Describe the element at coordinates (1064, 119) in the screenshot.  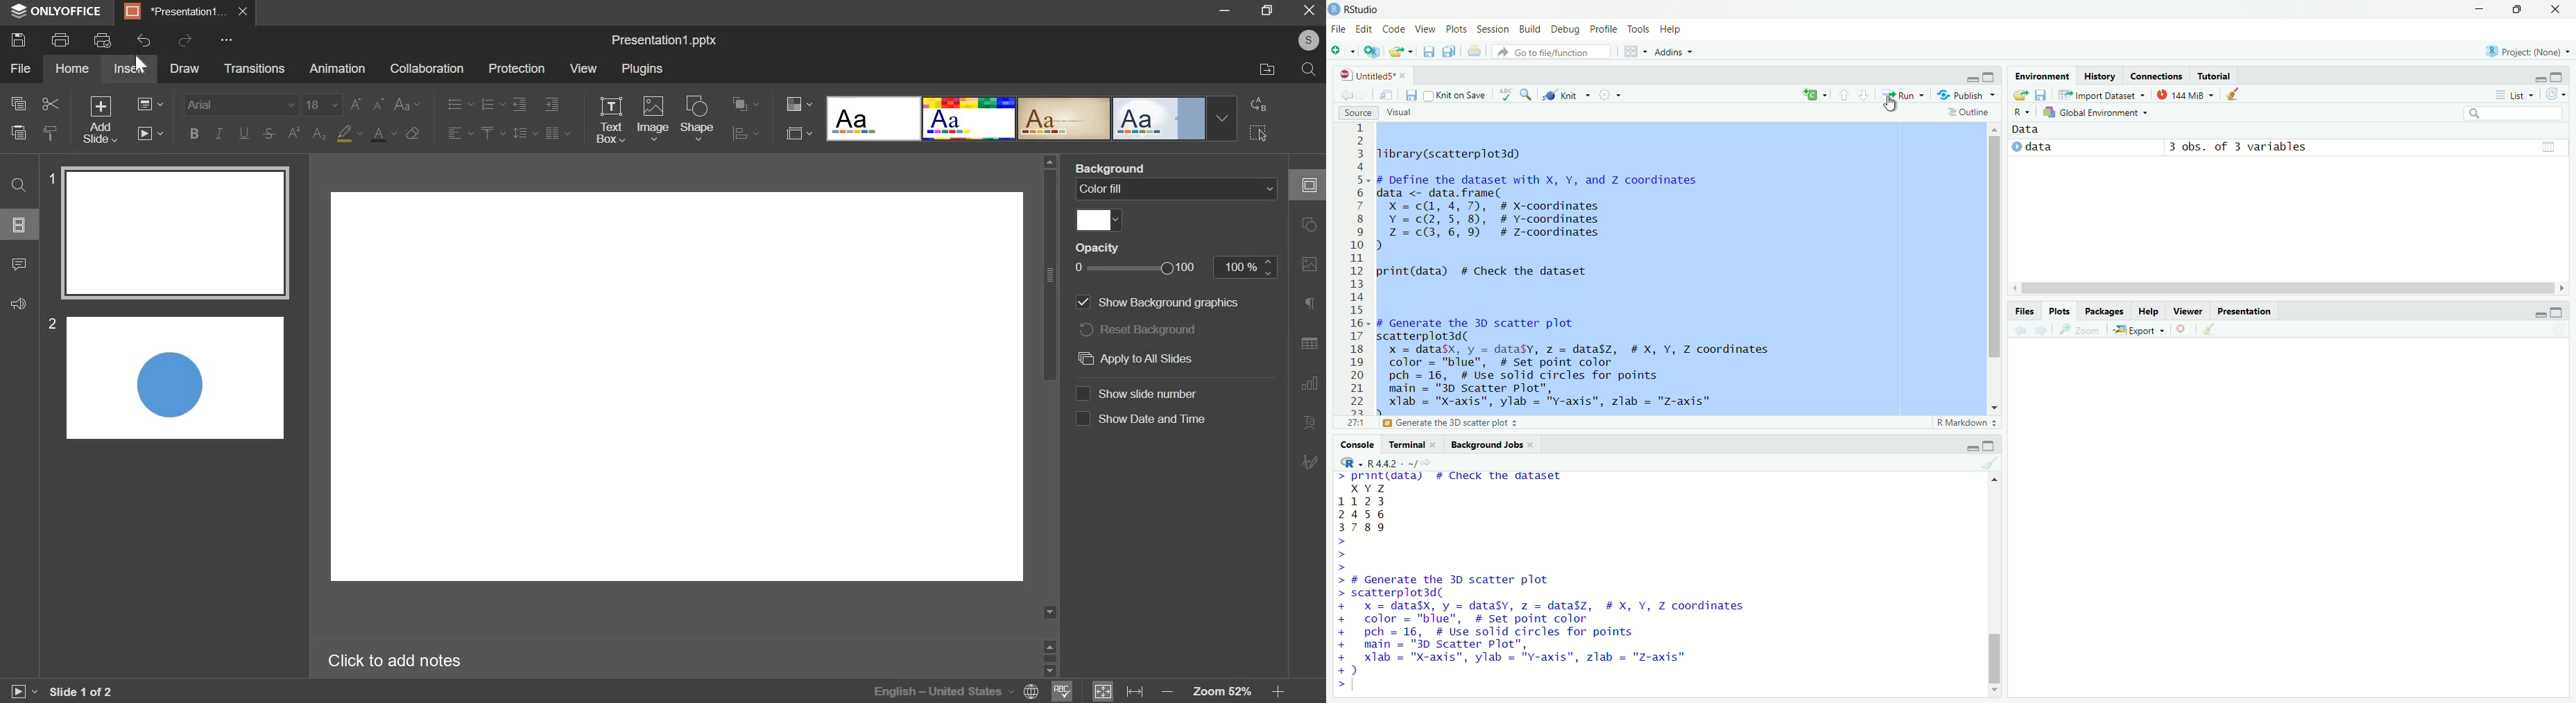
I see `Word art` at that location.